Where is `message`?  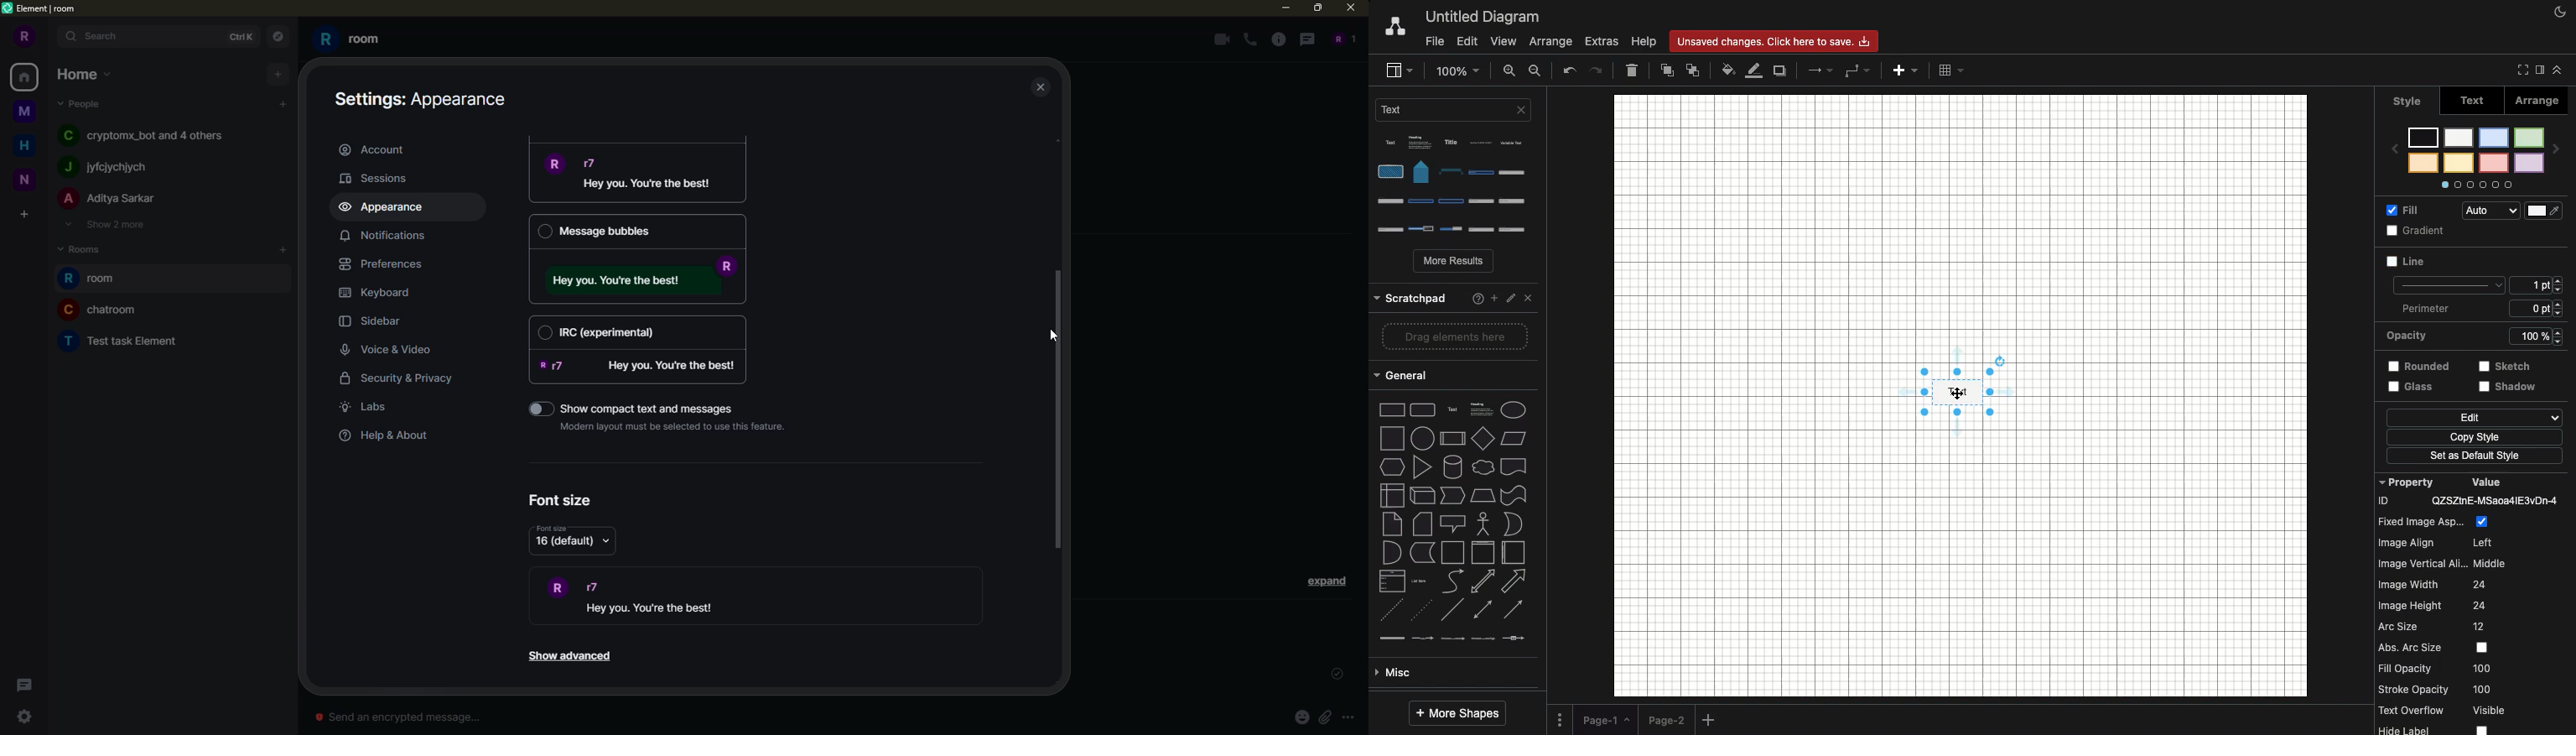 message is located at coordinates (642, 176).